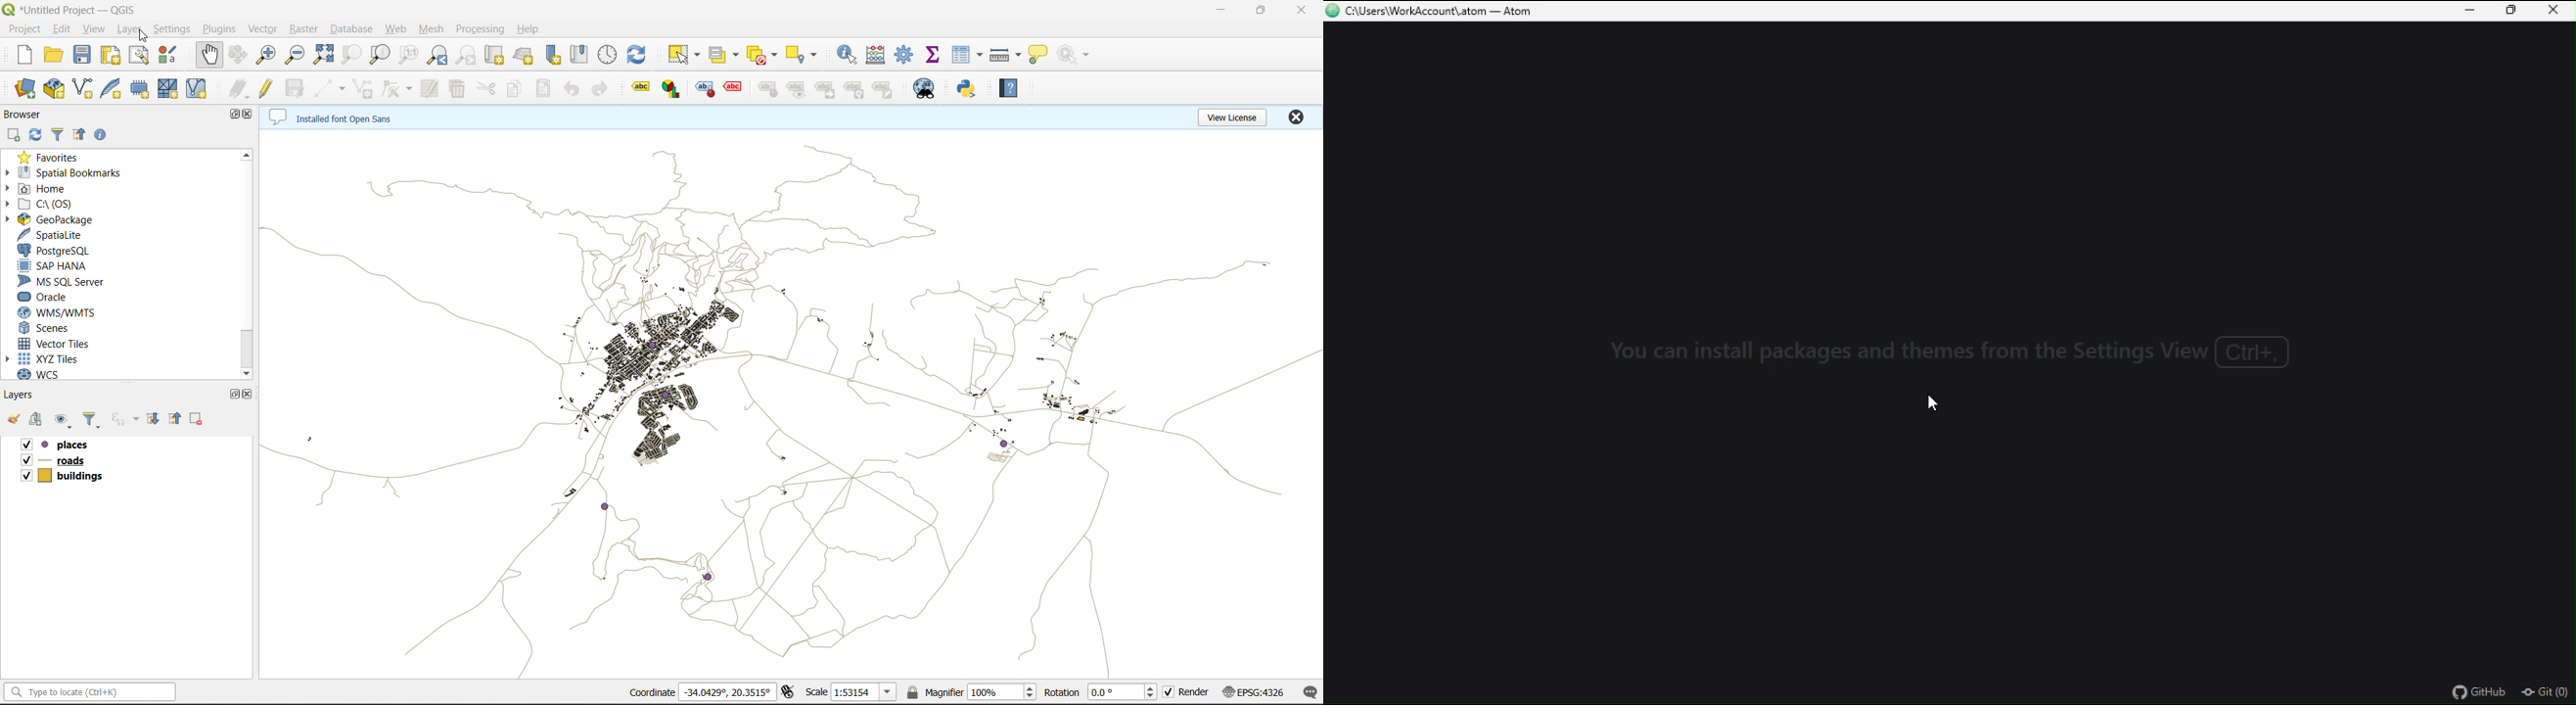 The width and height of the screenshot is (2576, 728). What do you see at coordinates (153, 418) in the screenshot?
I see `expand all` at bounding box center [153, 418].